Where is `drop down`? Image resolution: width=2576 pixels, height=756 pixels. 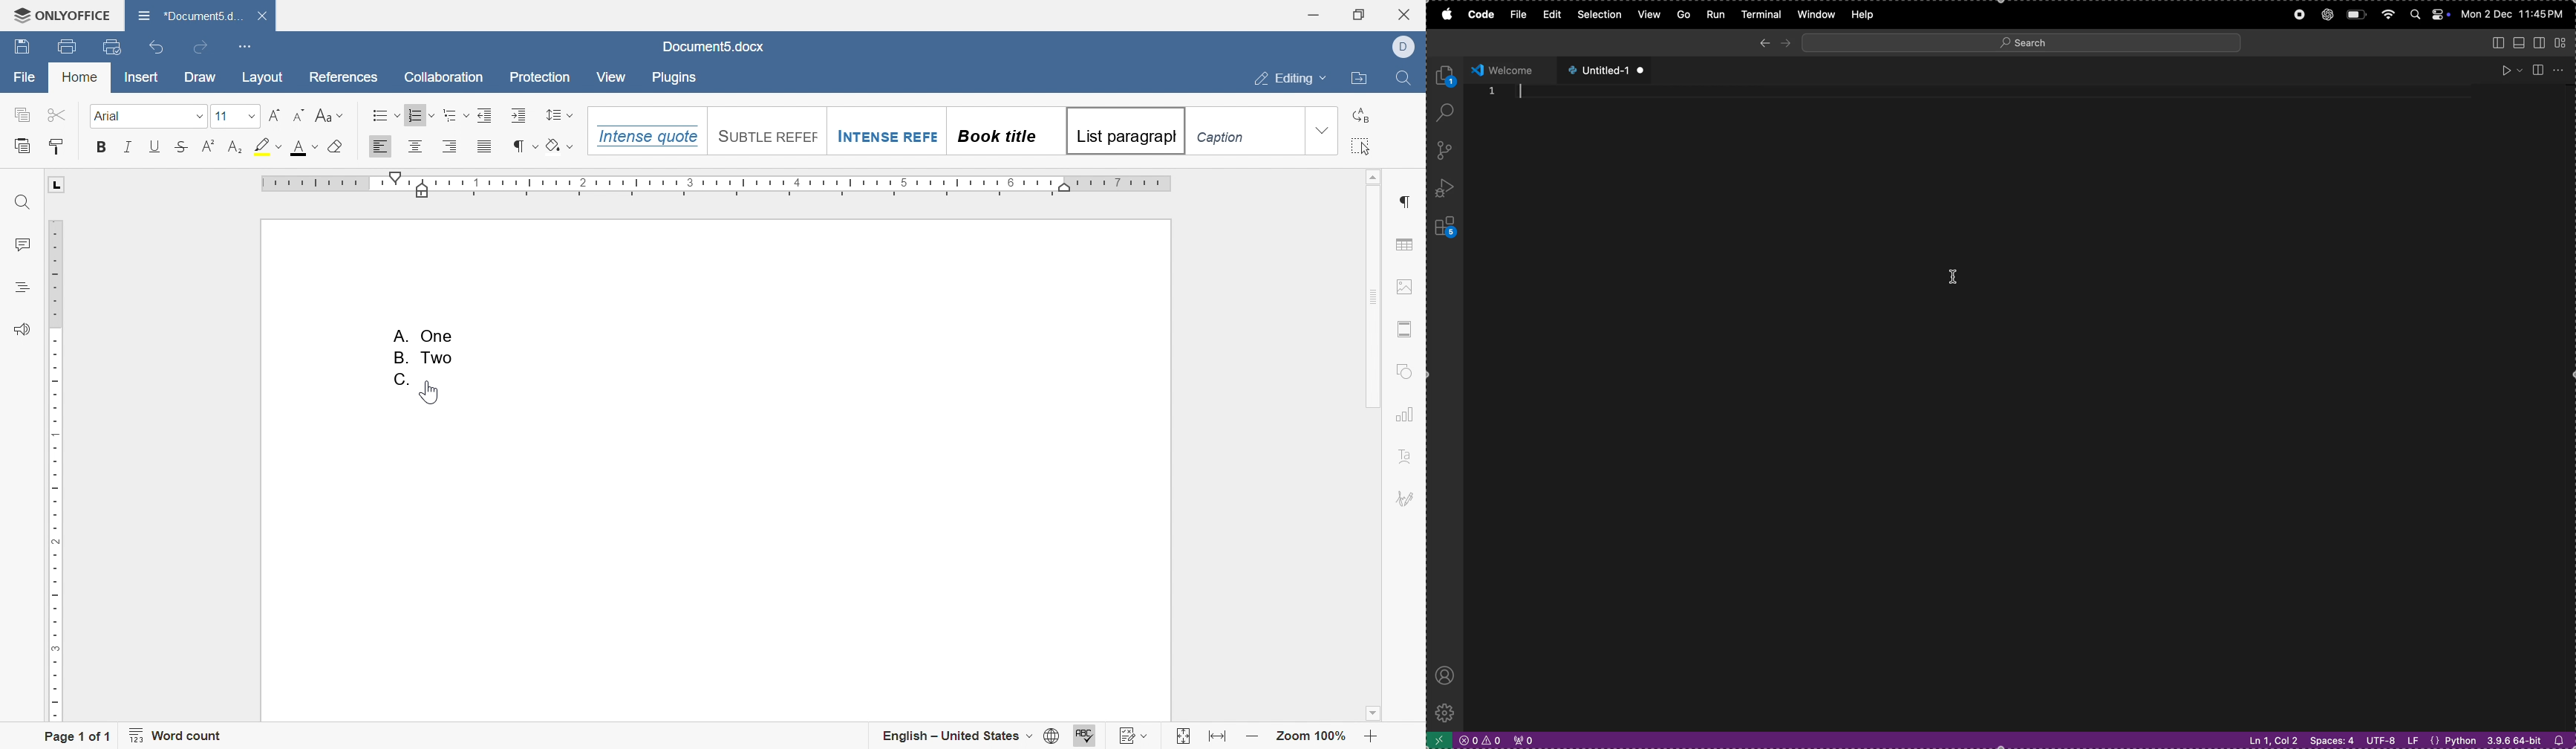
drop down is located at coordinates (1322, 131).